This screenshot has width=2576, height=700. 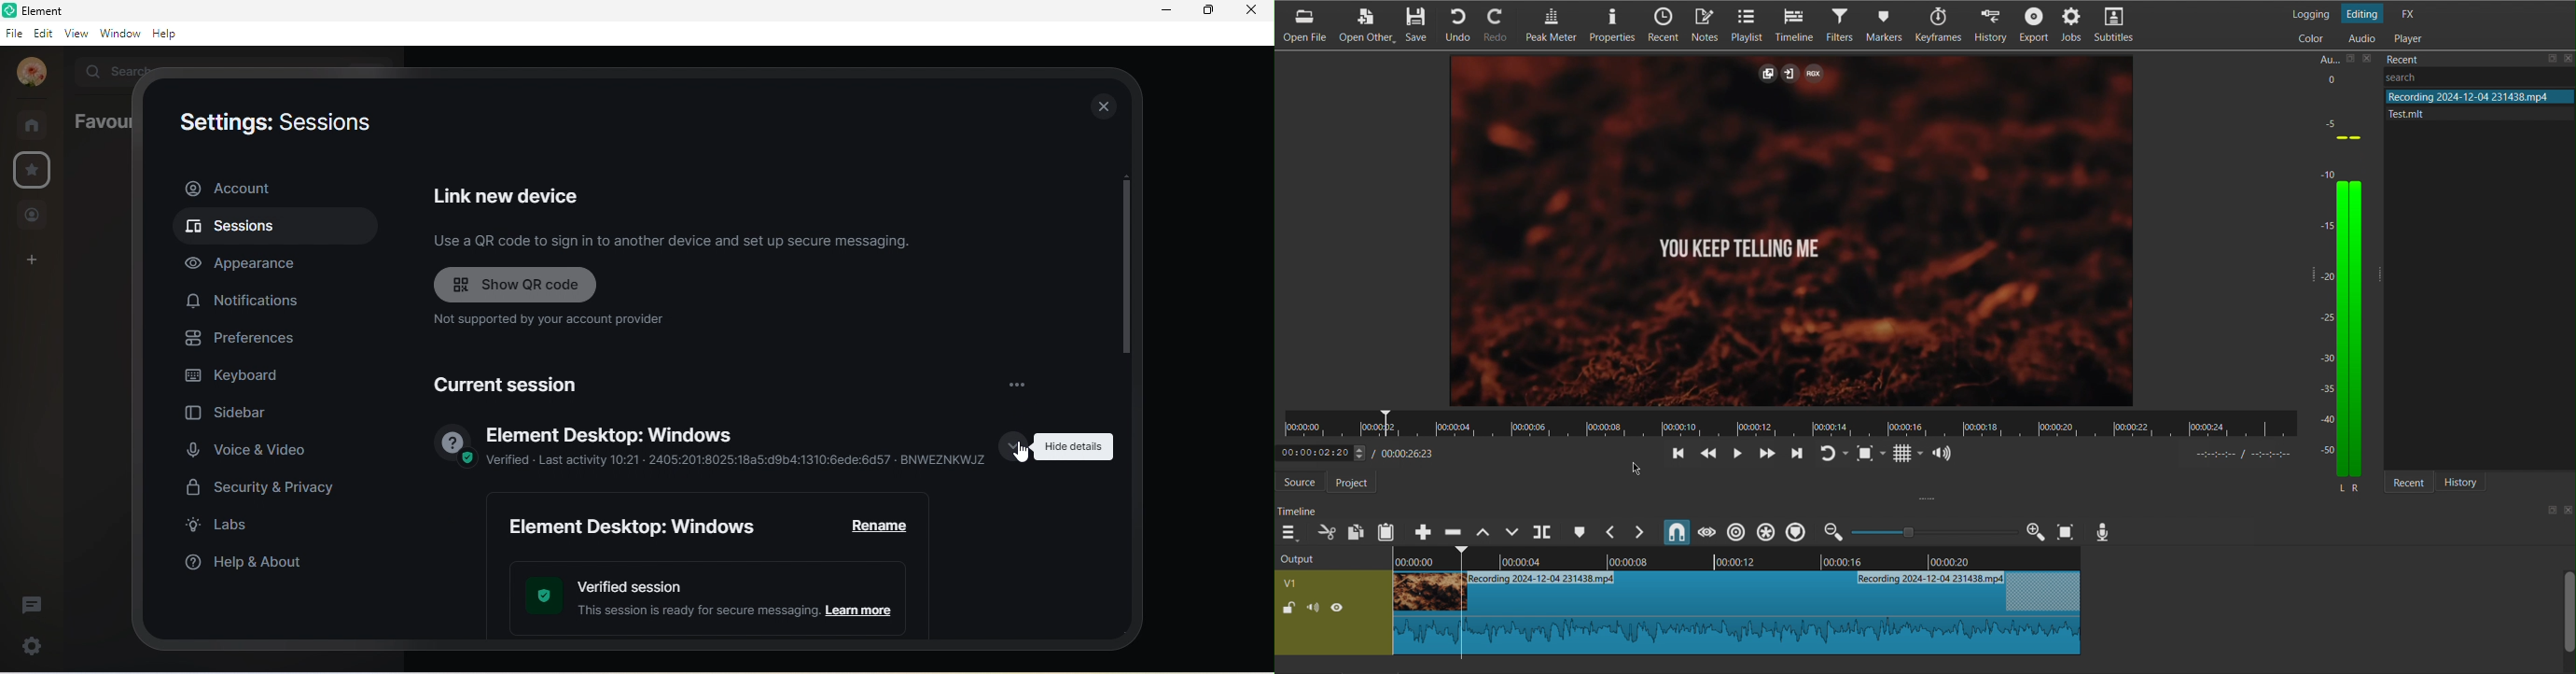 I want to click on maximize, so click(x=1206, y=9).